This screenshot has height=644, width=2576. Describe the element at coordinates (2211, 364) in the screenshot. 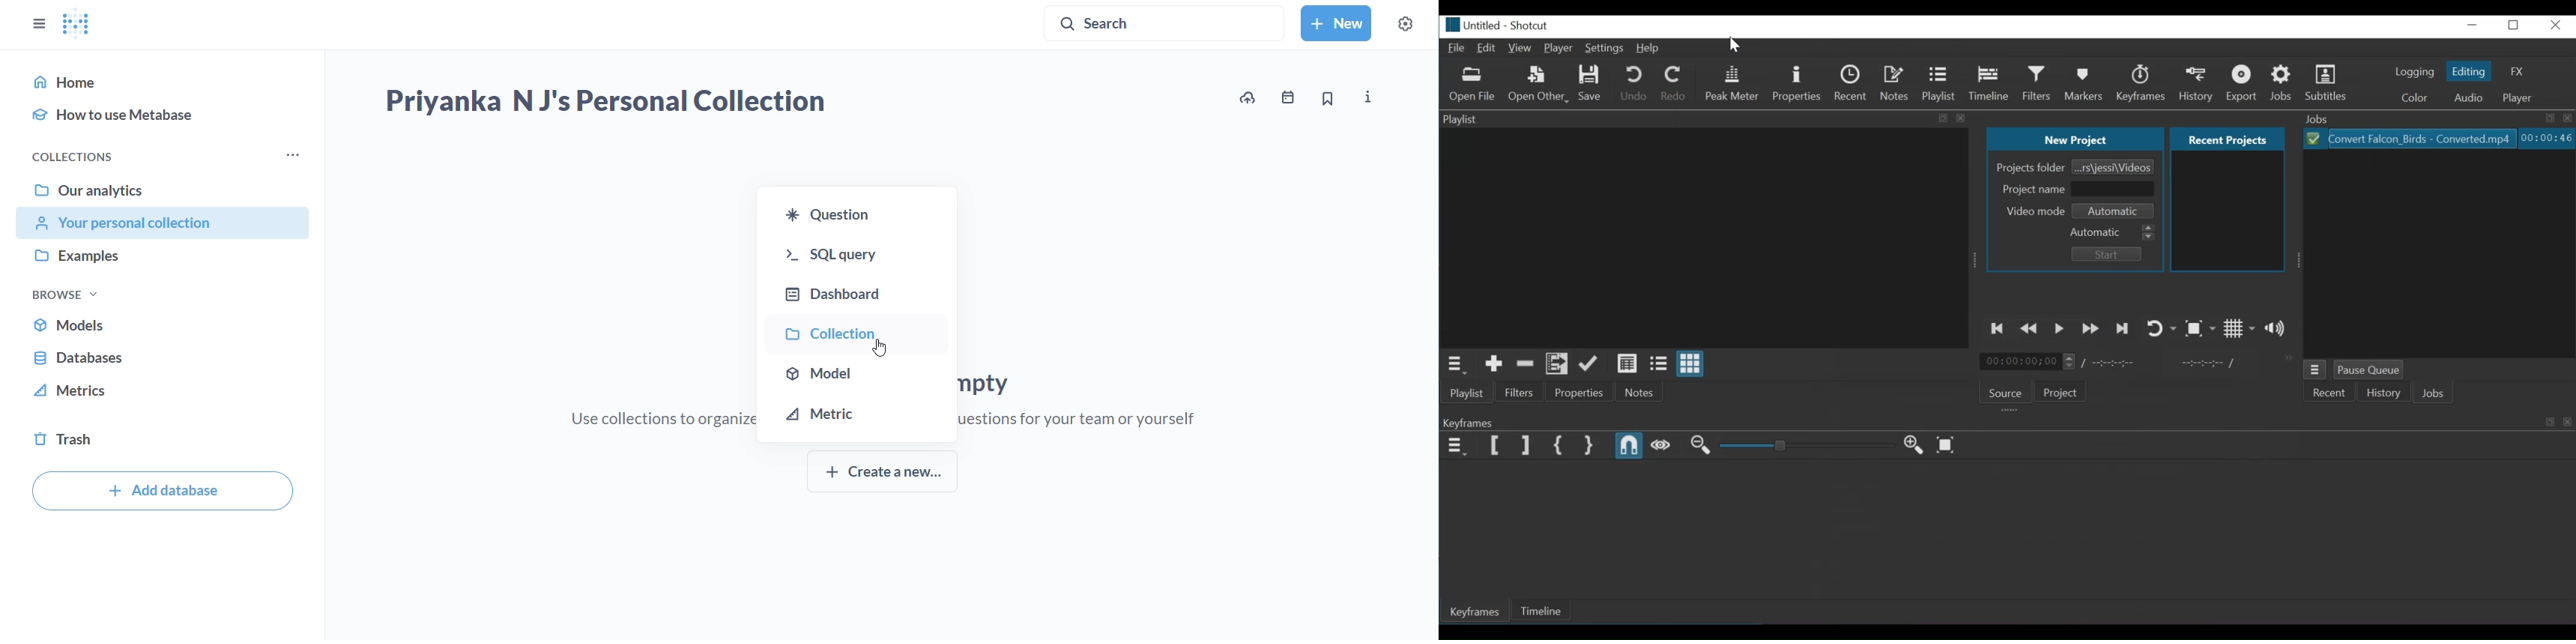

I see `In point` at that location.